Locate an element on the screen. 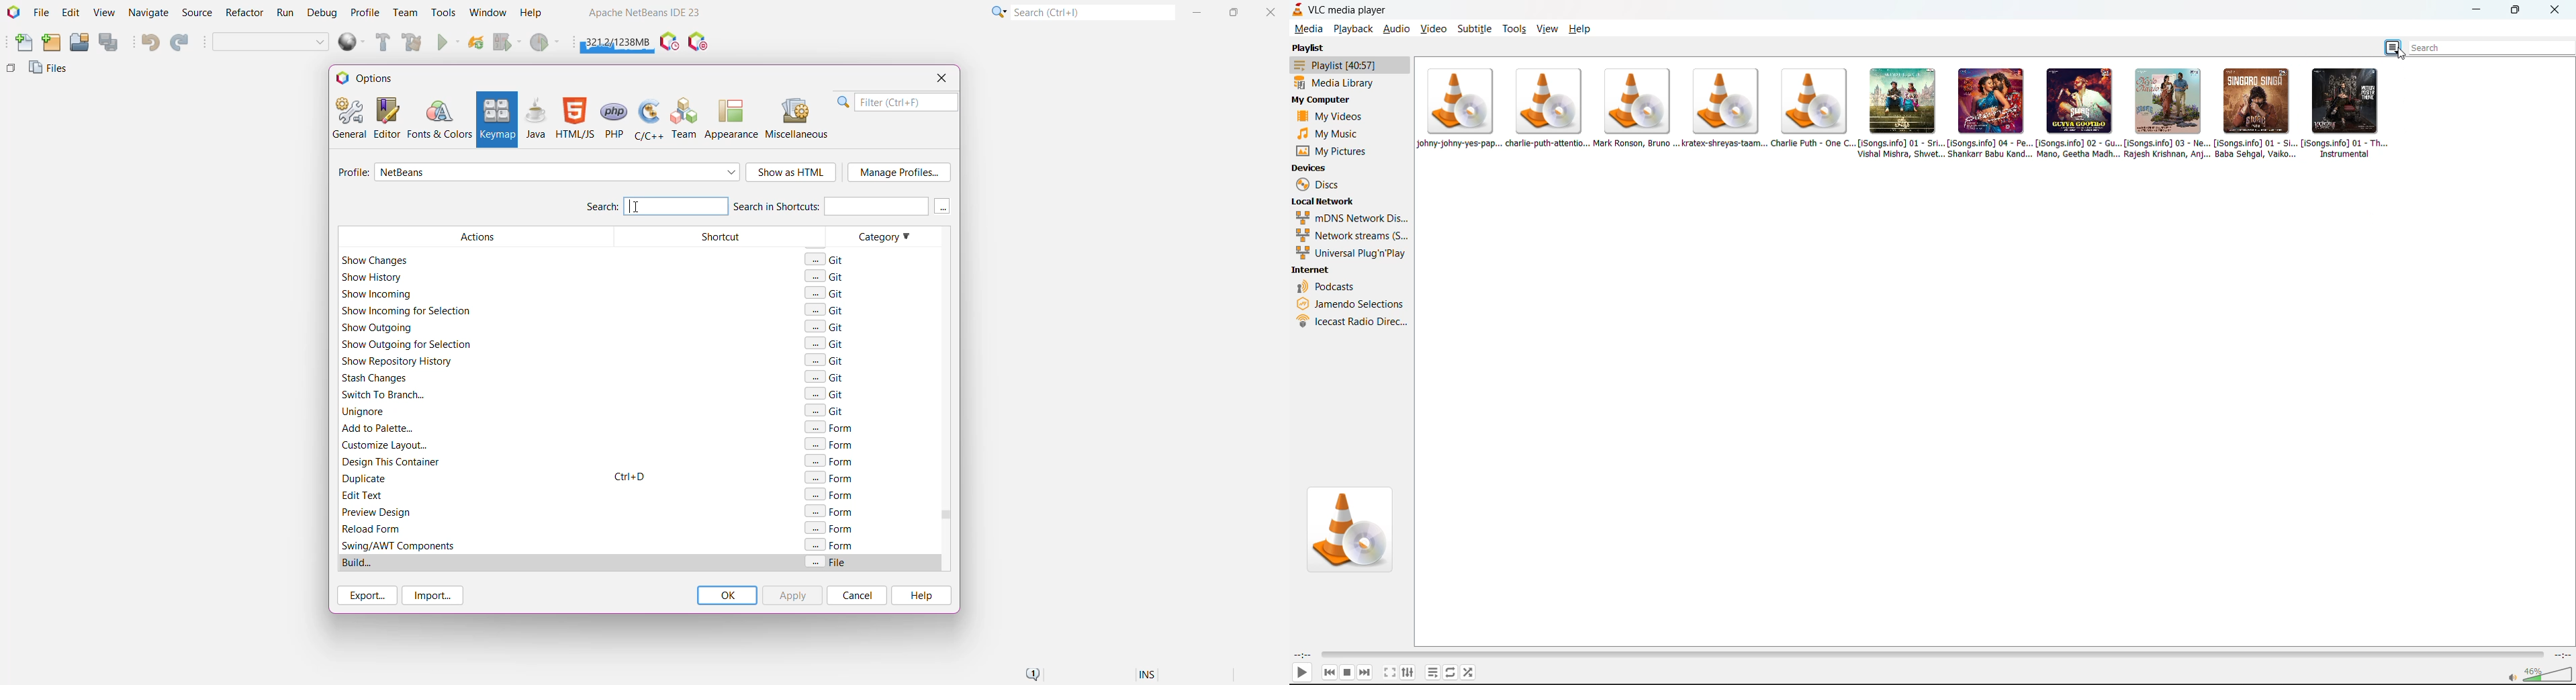 Image resolution: width=2576 pixels, height=700 pixels. search is located at coordinates (2488, 46).